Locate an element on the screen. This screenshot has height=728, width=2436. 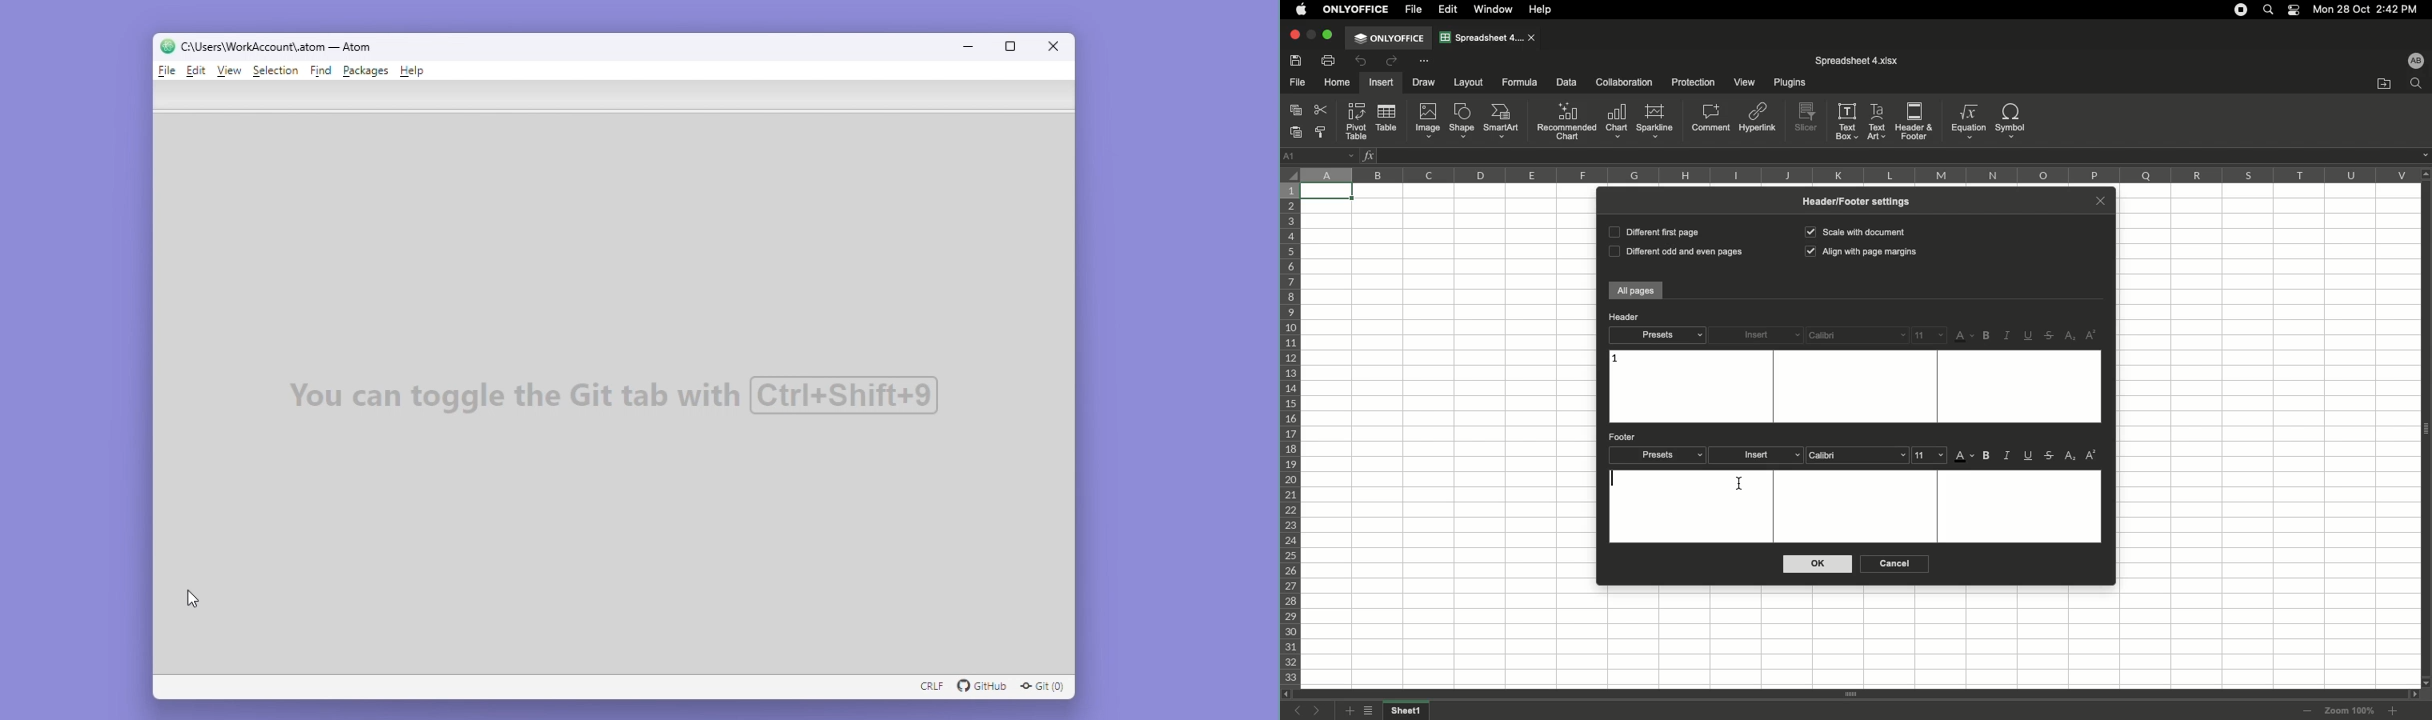
Cell input is located at coordinates (1896, 156).